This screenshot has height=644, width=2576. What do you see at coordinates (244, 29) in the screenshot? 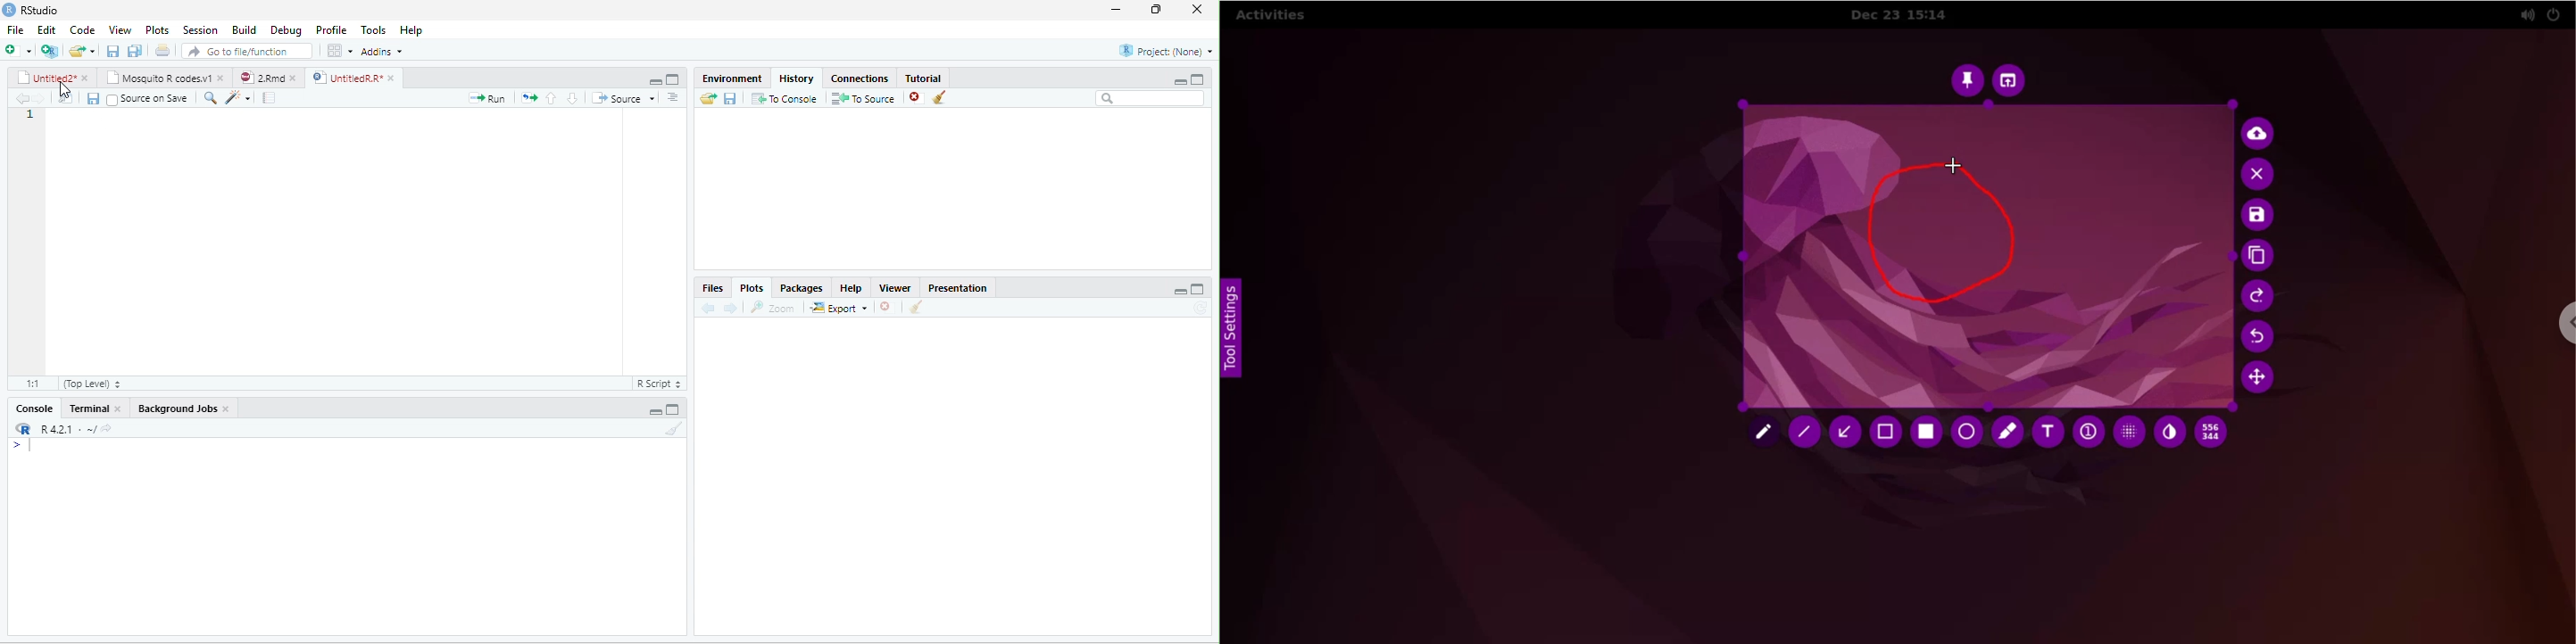
I see `build` at bounding box center [244, 29].